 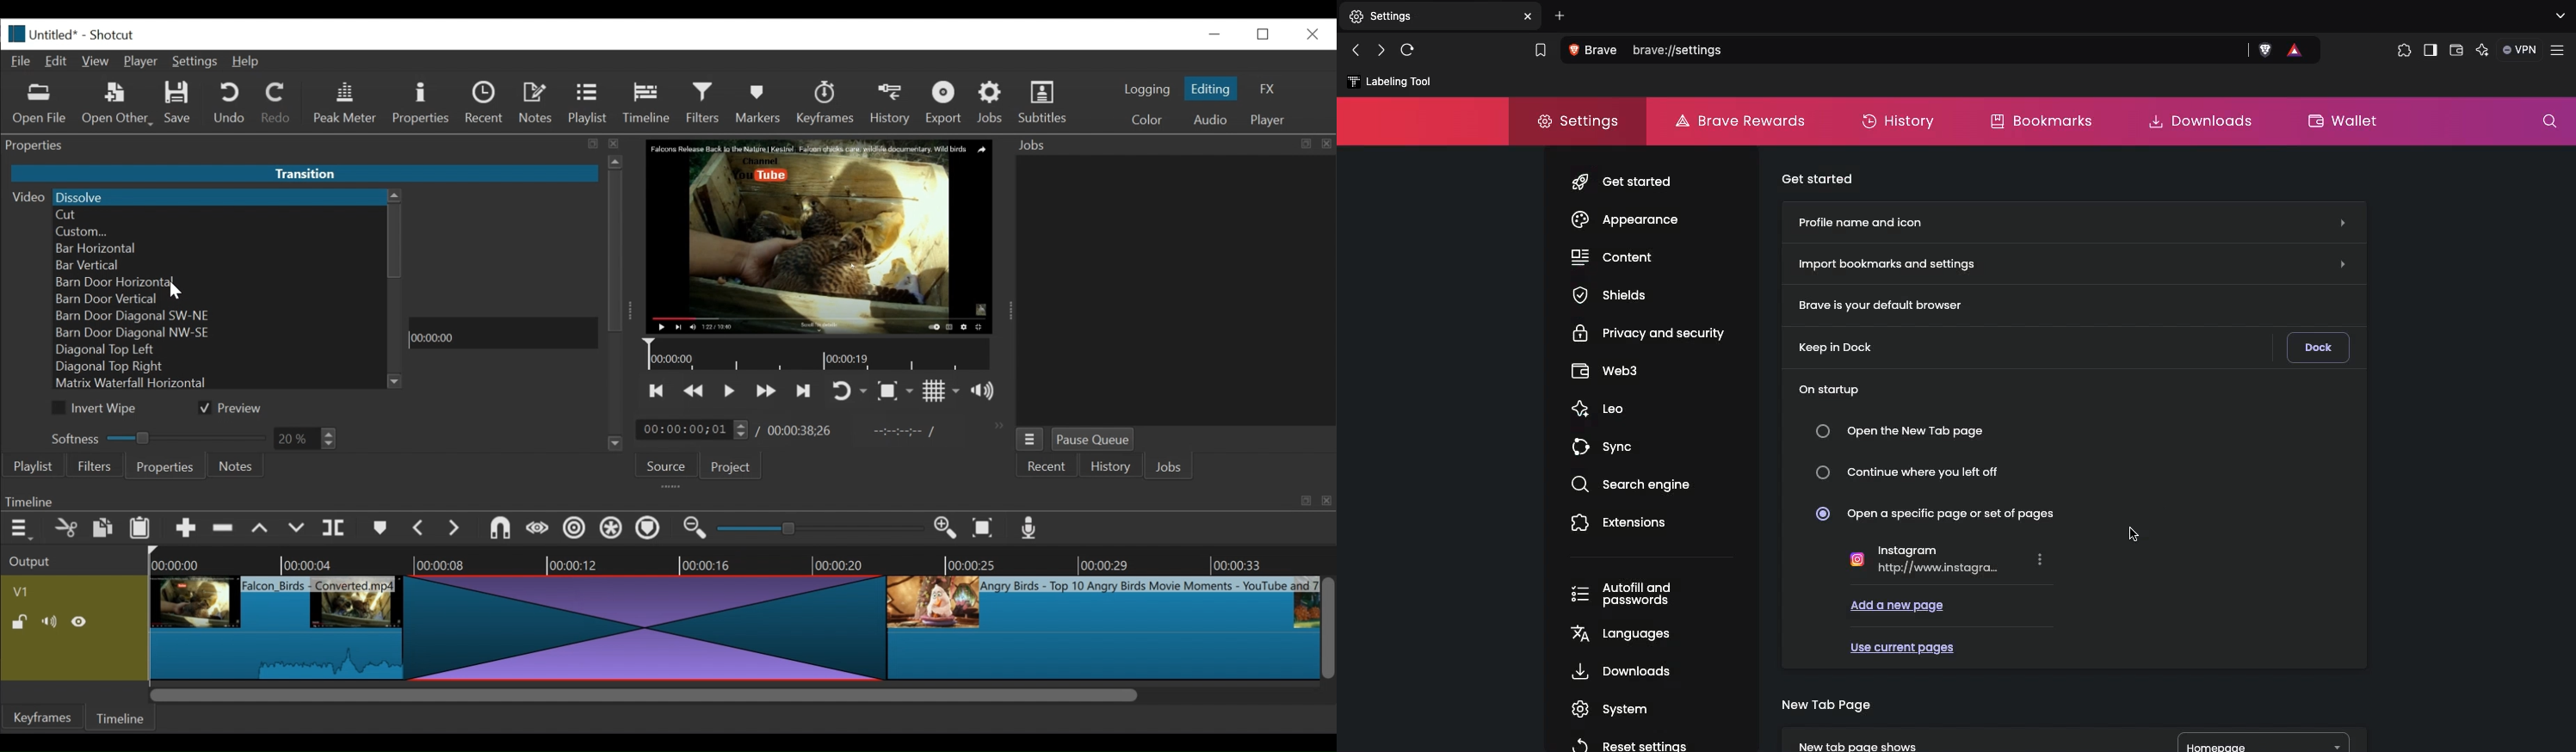 I want to click on Scroll down, so click(x=615, y=446).